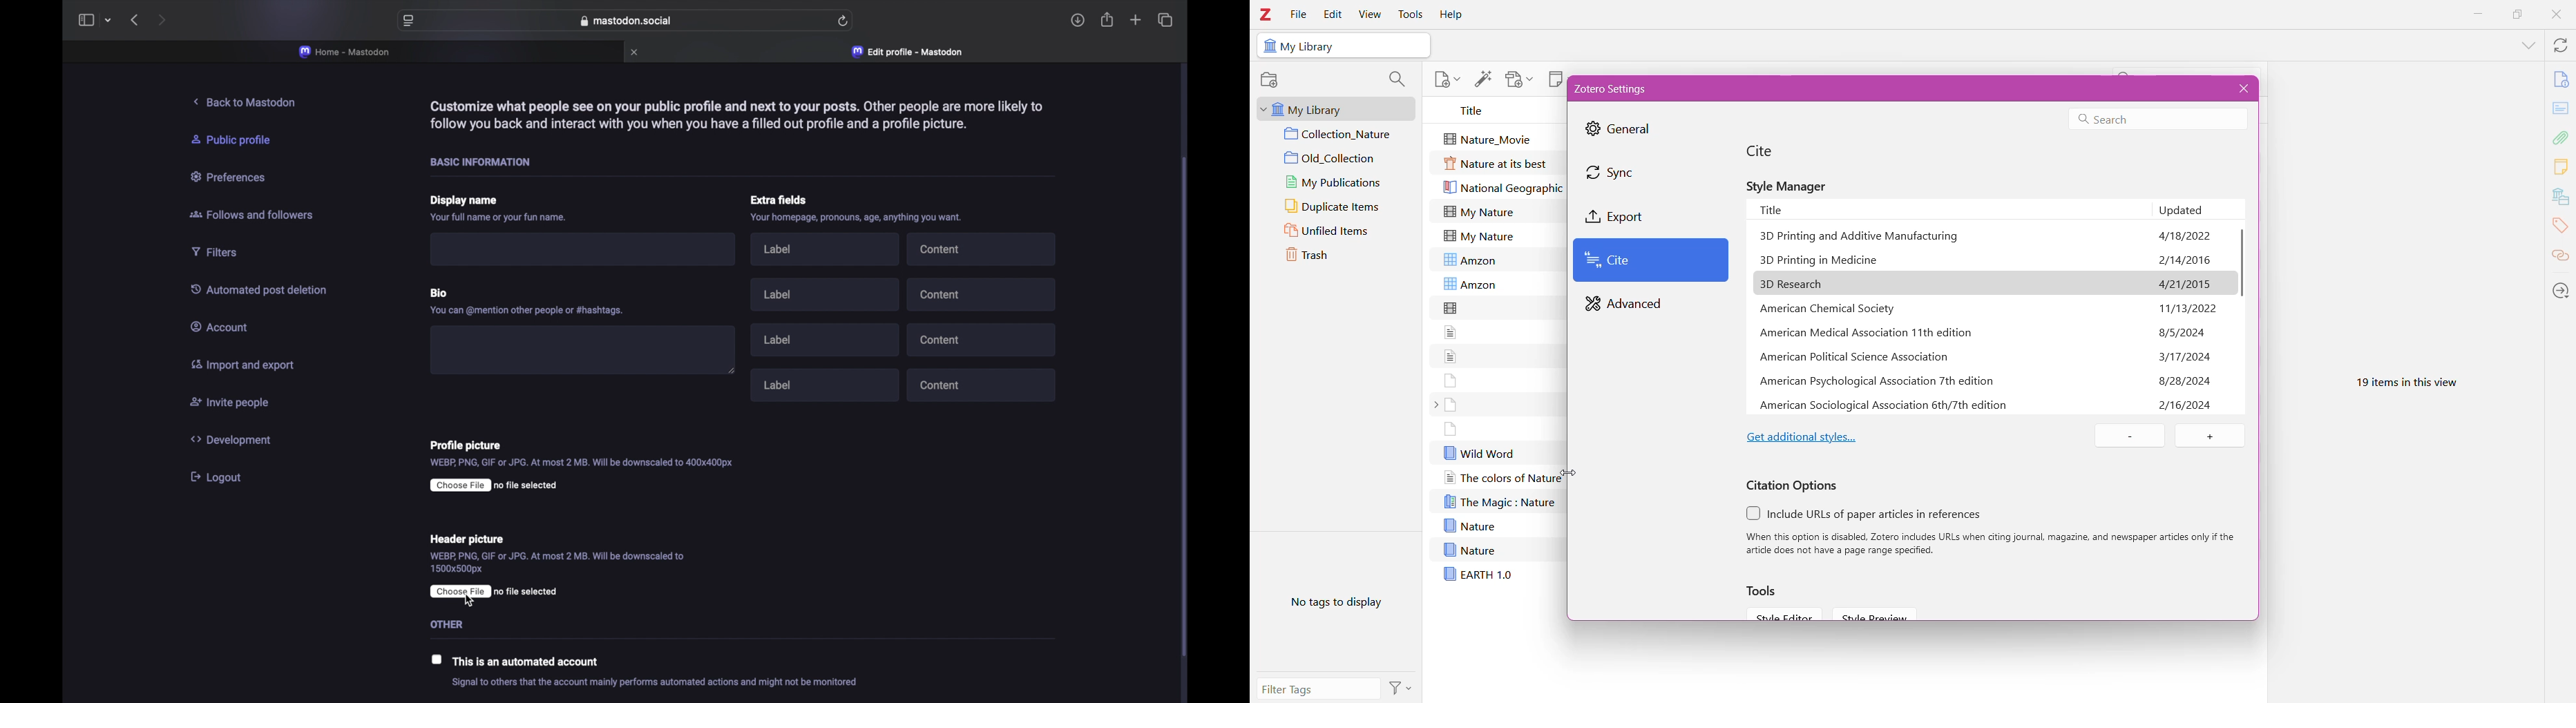 The width and height of the screenshot is (2576, 728). What do you see at coordinates (2241, 88) in the screenshot?
I see `Close` at bounding box center [2241, 88].